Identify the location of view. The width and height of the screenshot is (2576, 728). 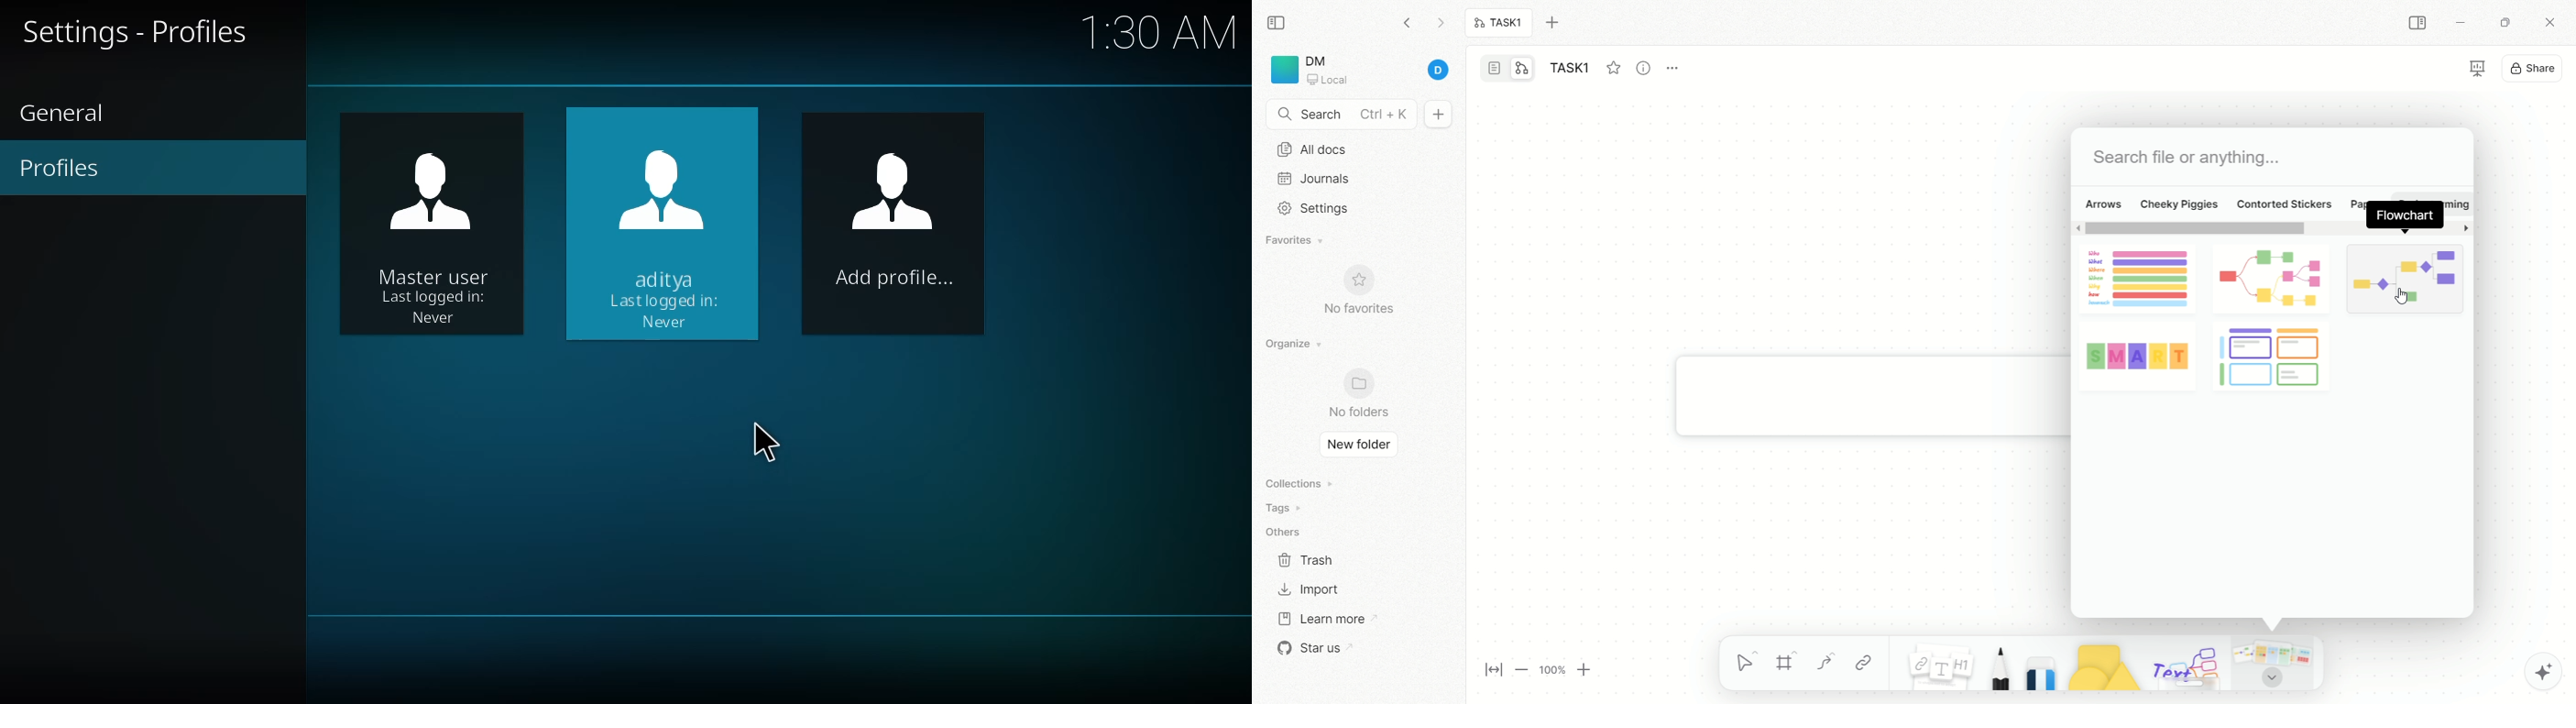
(2466, 70).